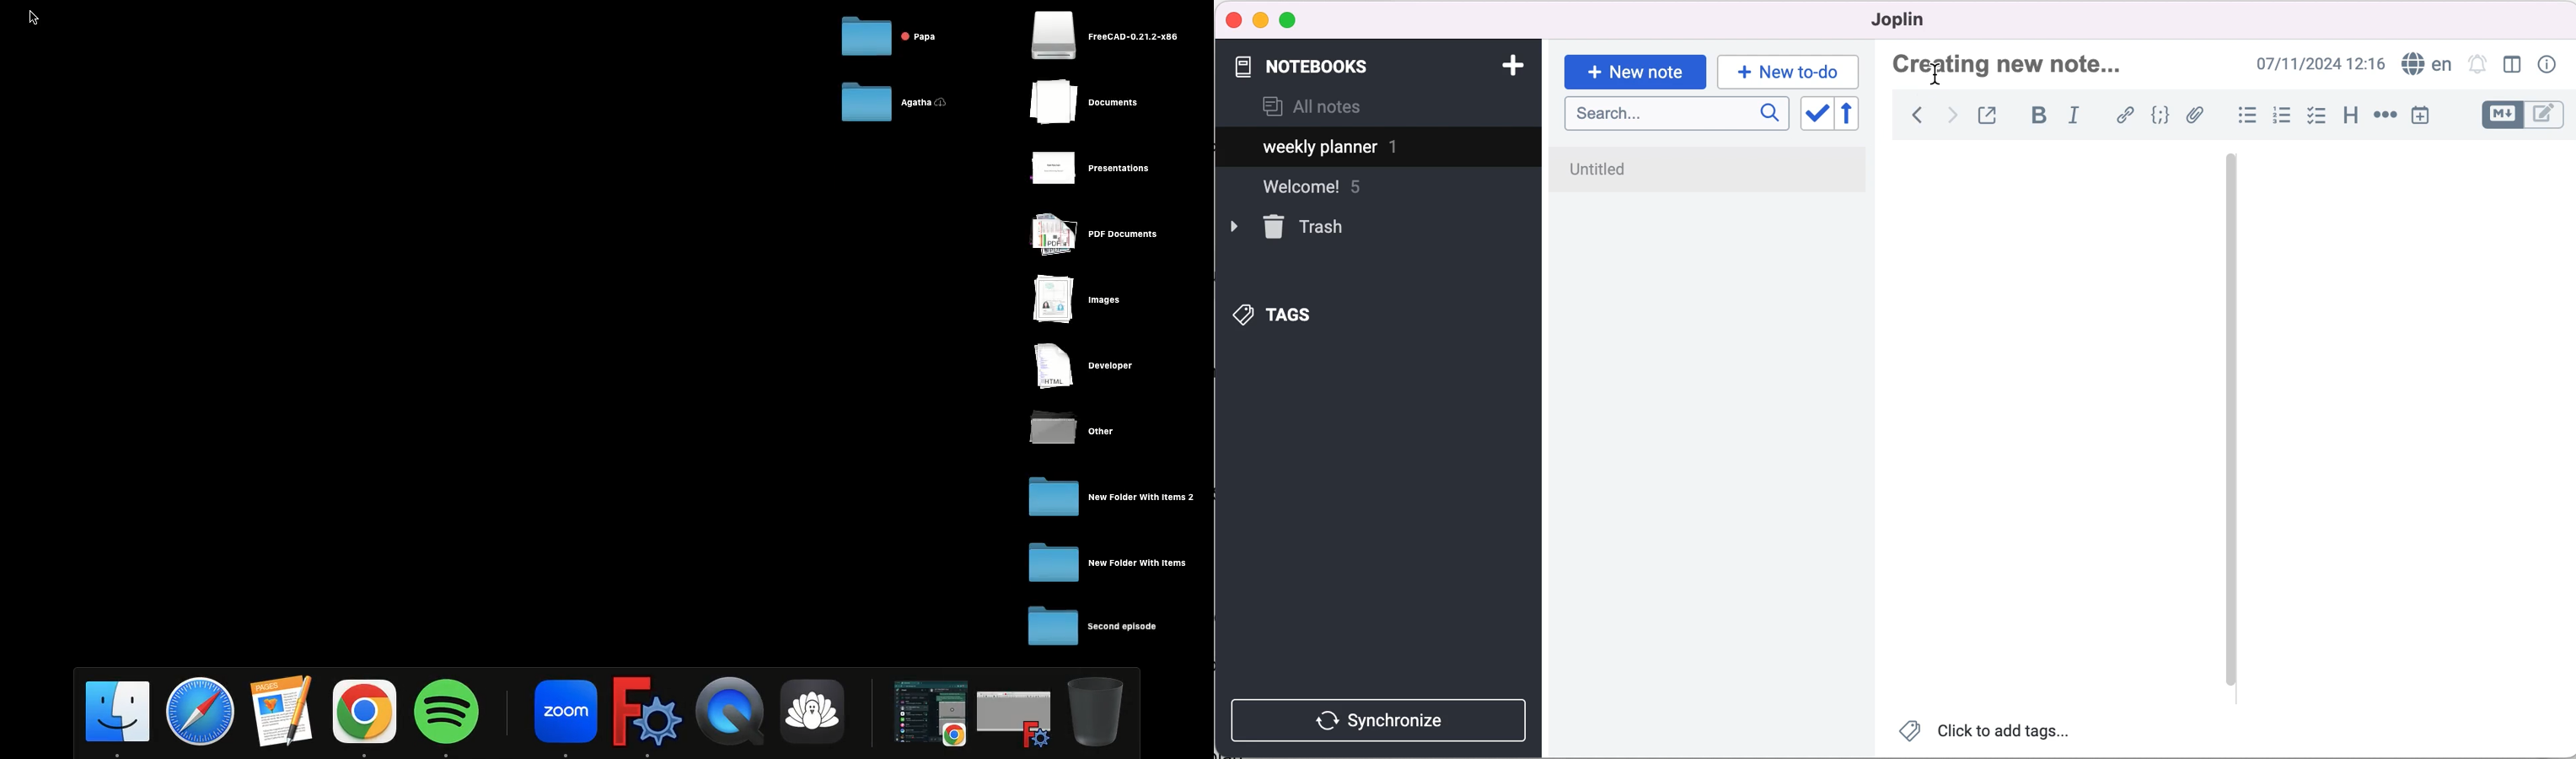  What do you see at coordinates (2281, 117) in the screenshot?
I see `numbered list` at bounding box center [2281, 117].